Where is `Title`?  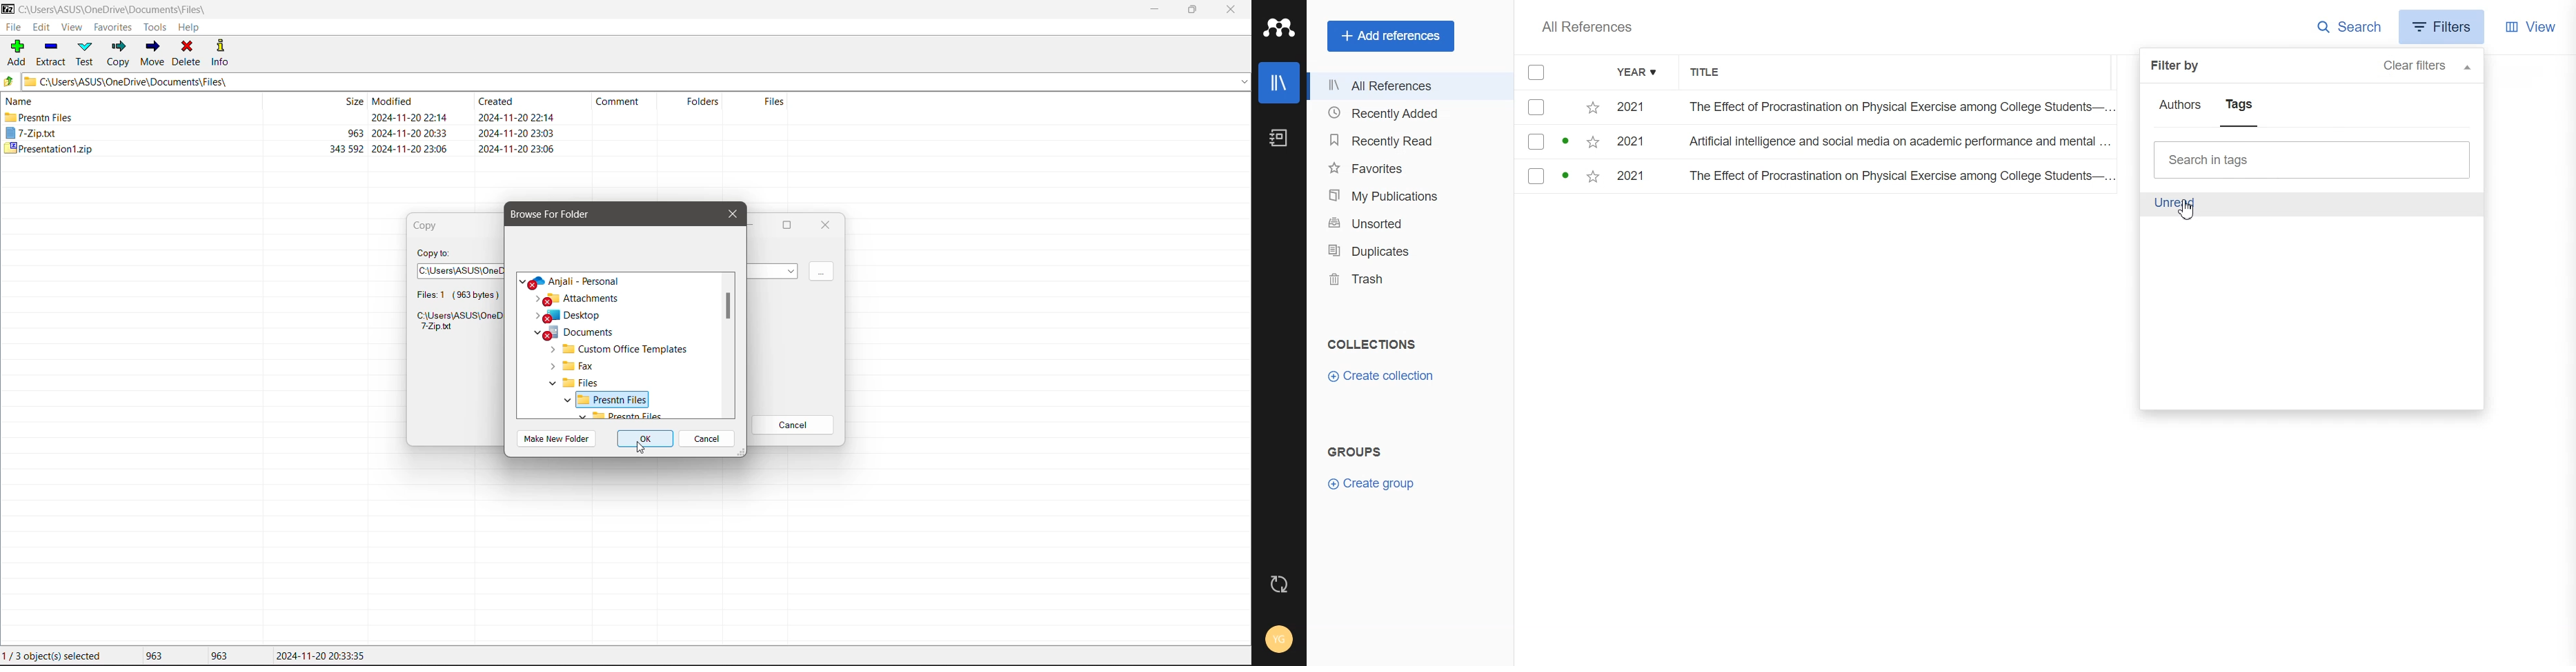 Title is located at coordinates (1713, 73).